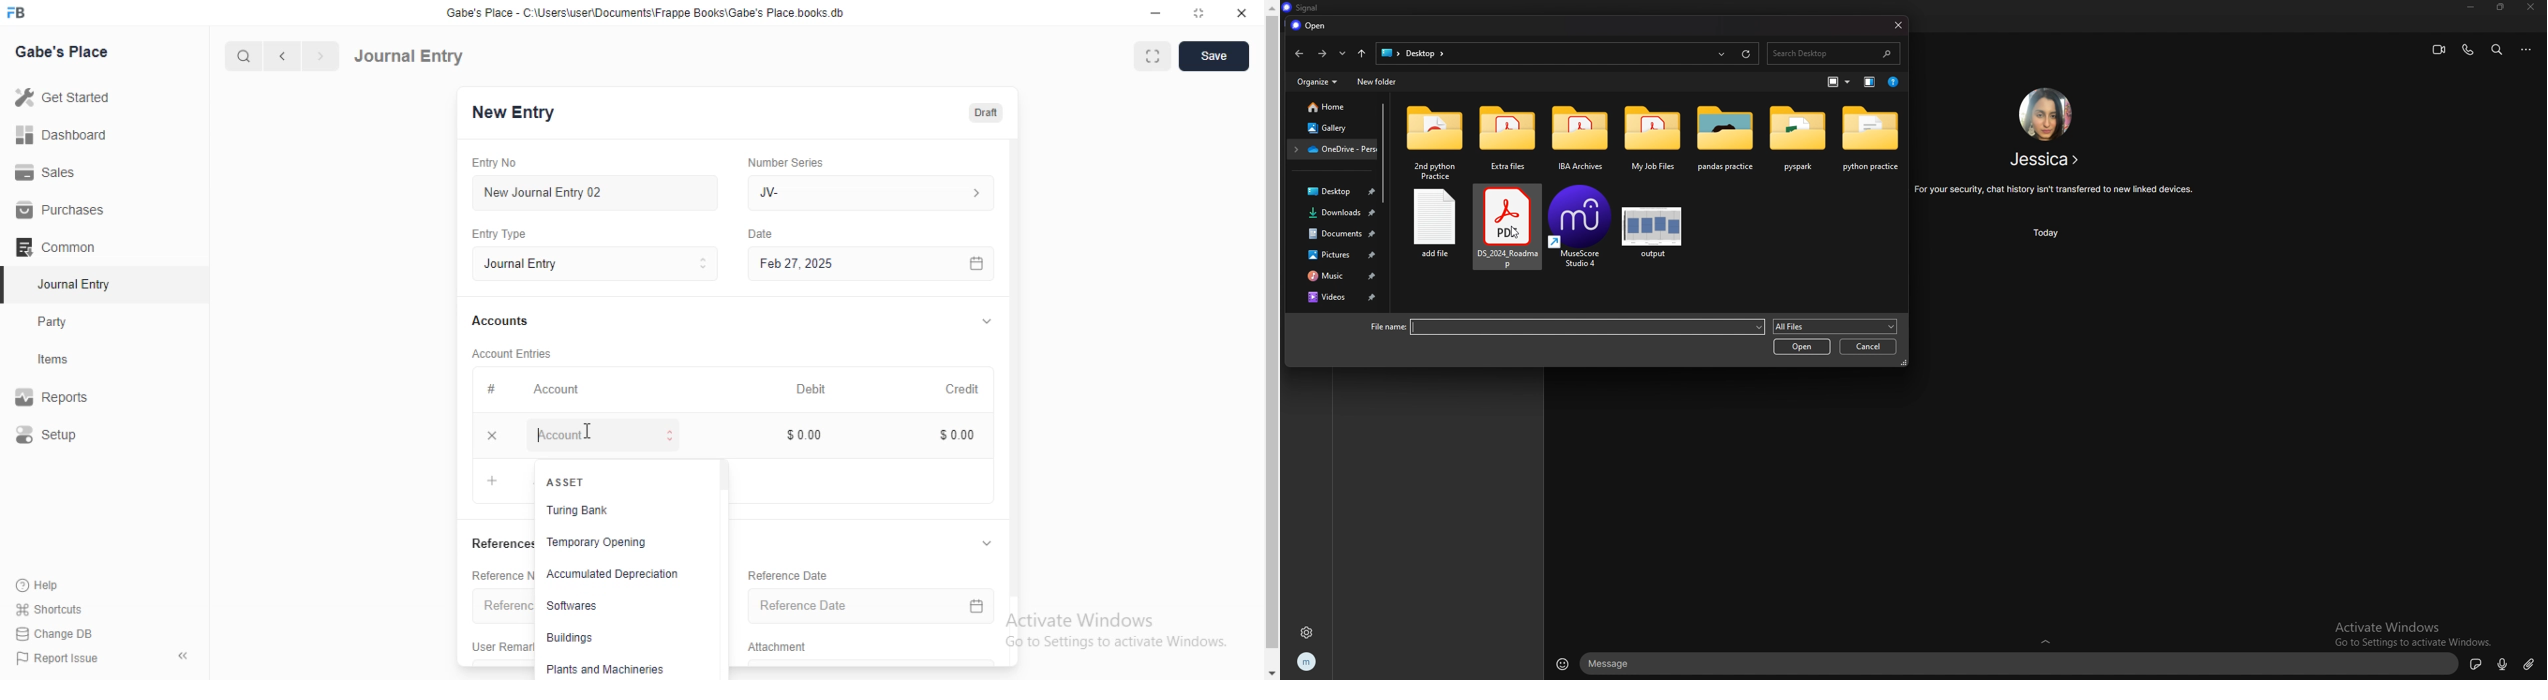 The height and width of the screenshot is (700, 2548). I want to click on 0.00, so click(807, 435).